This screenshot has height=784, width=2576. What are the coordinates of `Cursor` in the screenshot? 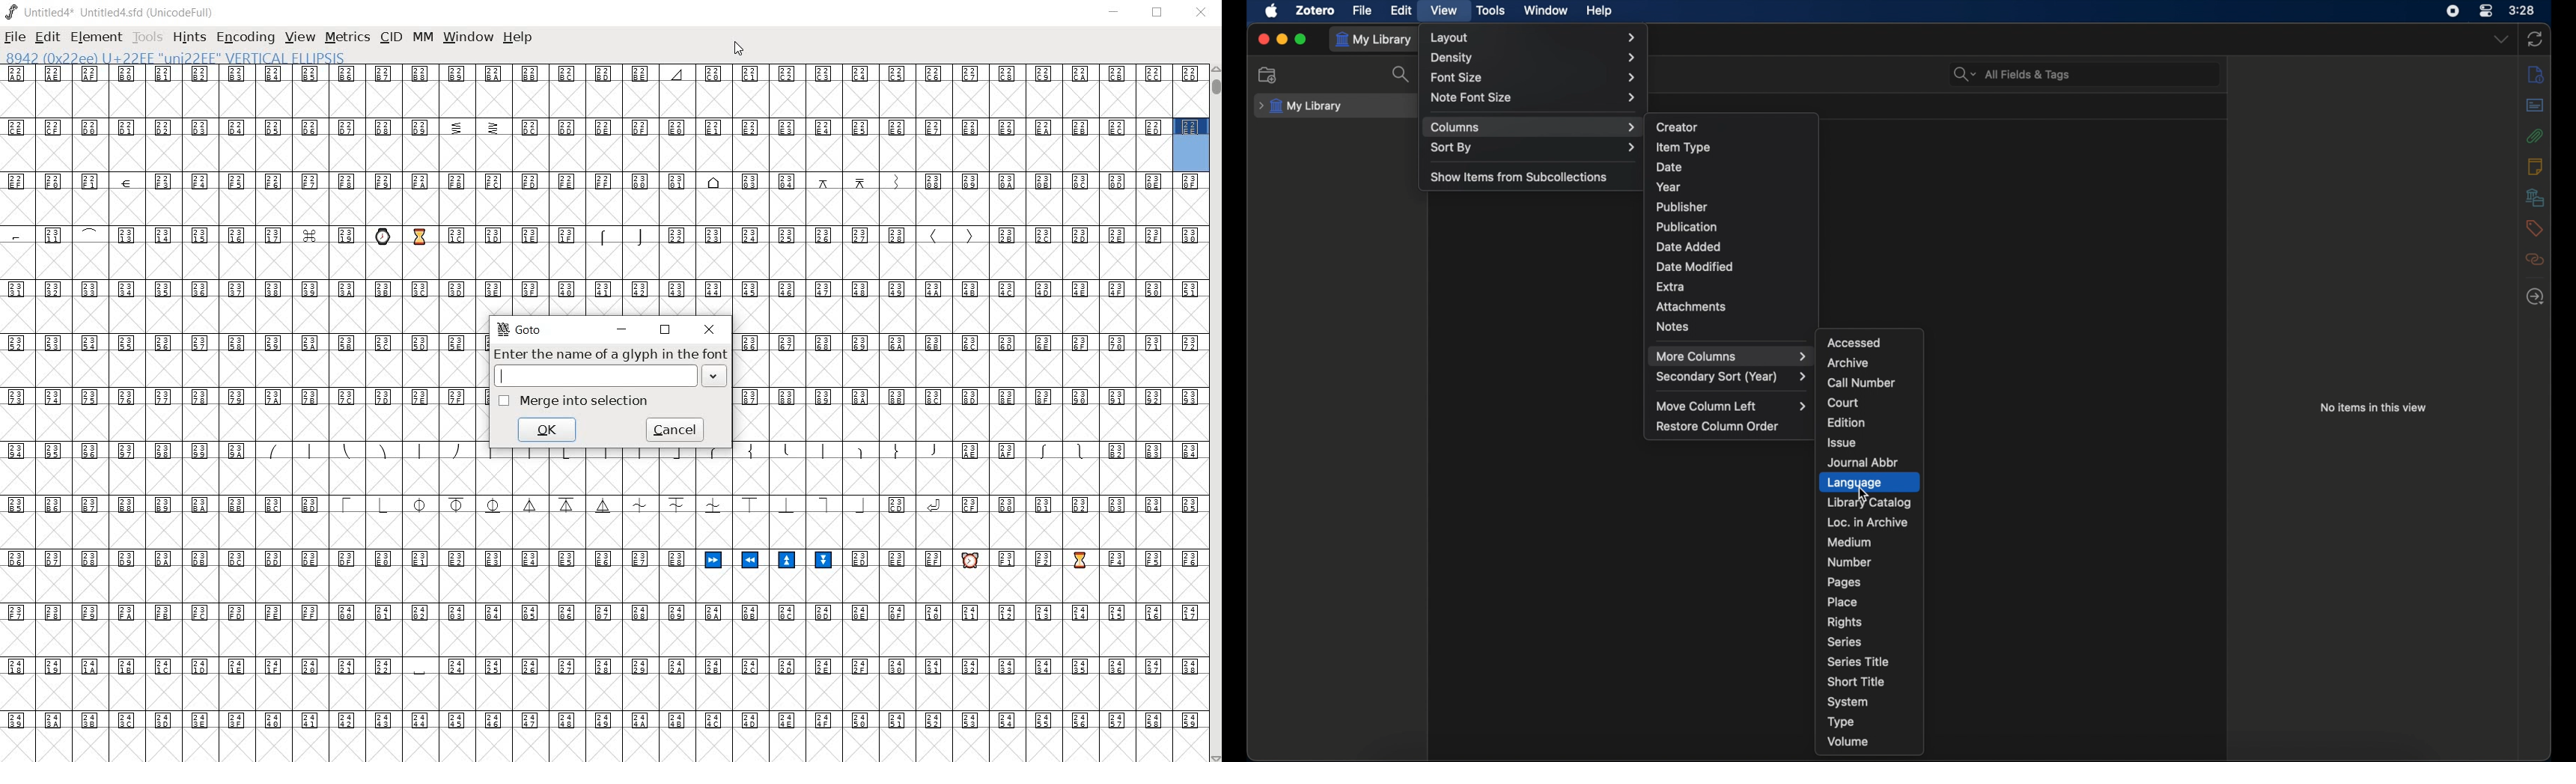 It's located at (1867, 492).